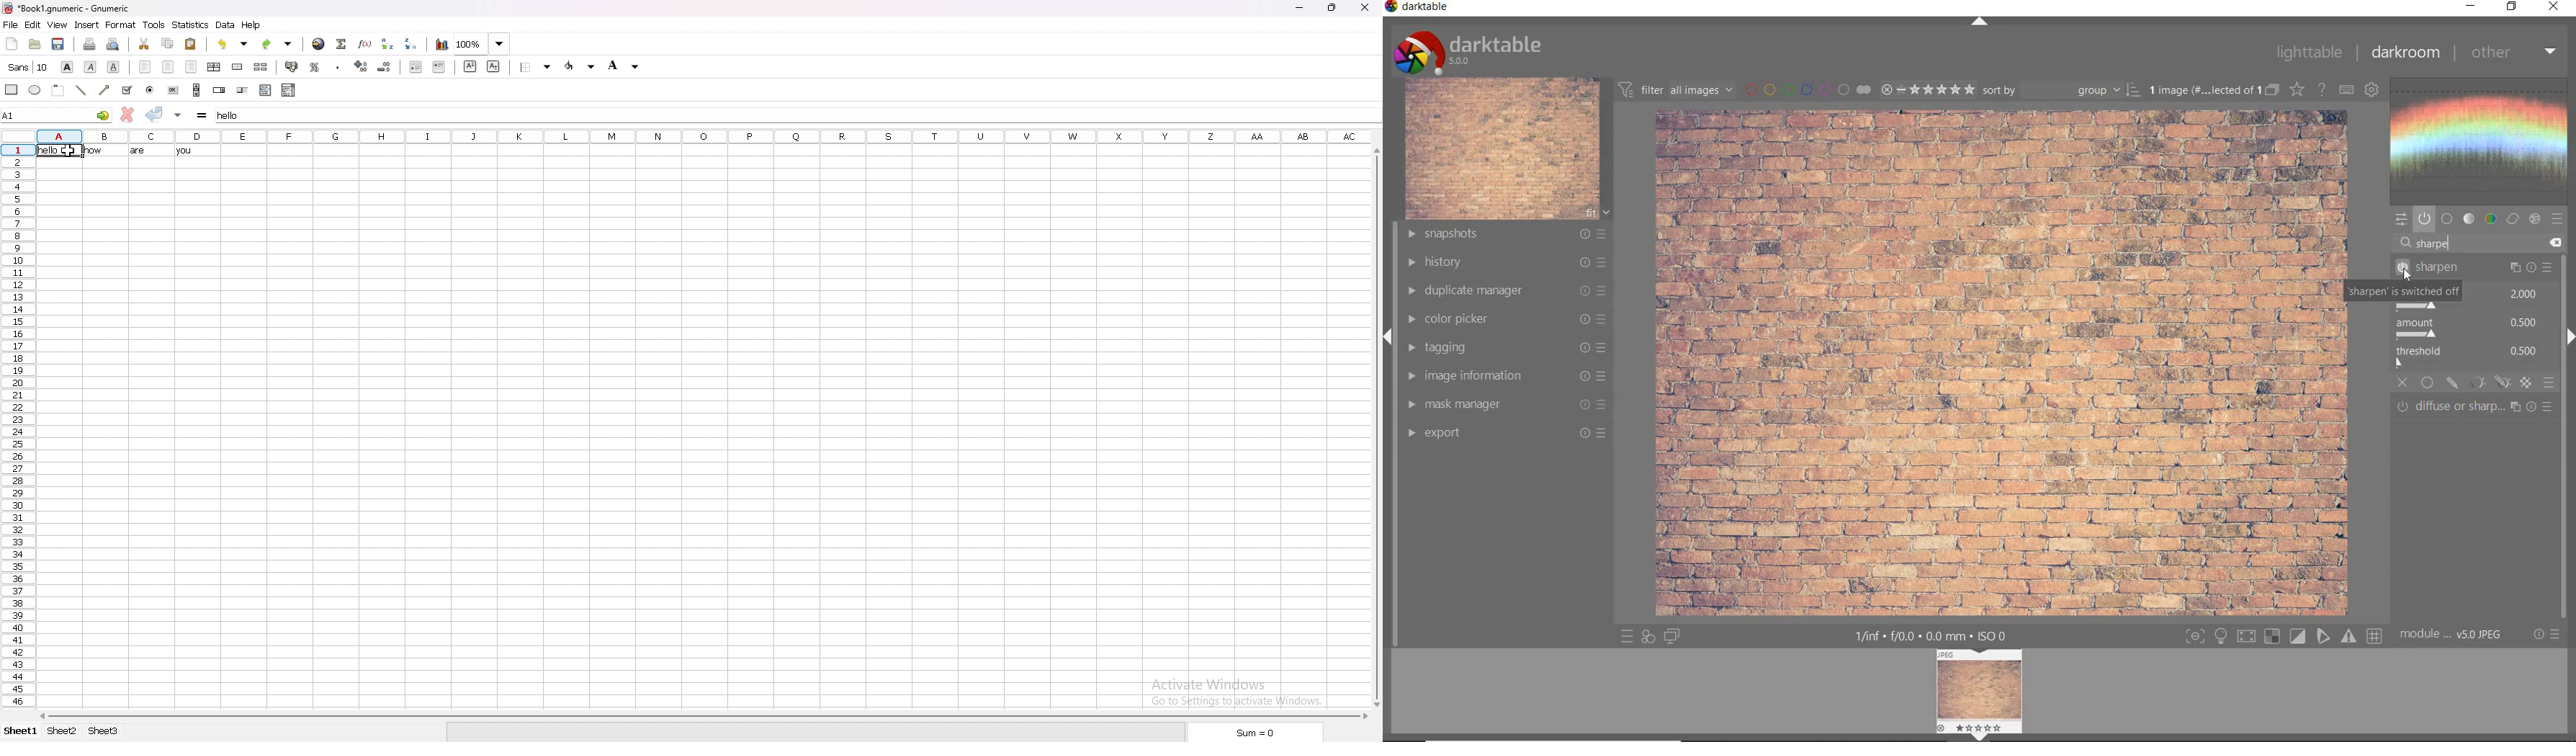 The width and height of the screenshot is (2576, 756). Describe the element at coordinates (319, 43) in the screenshot. I see `hyperlink` at that location.